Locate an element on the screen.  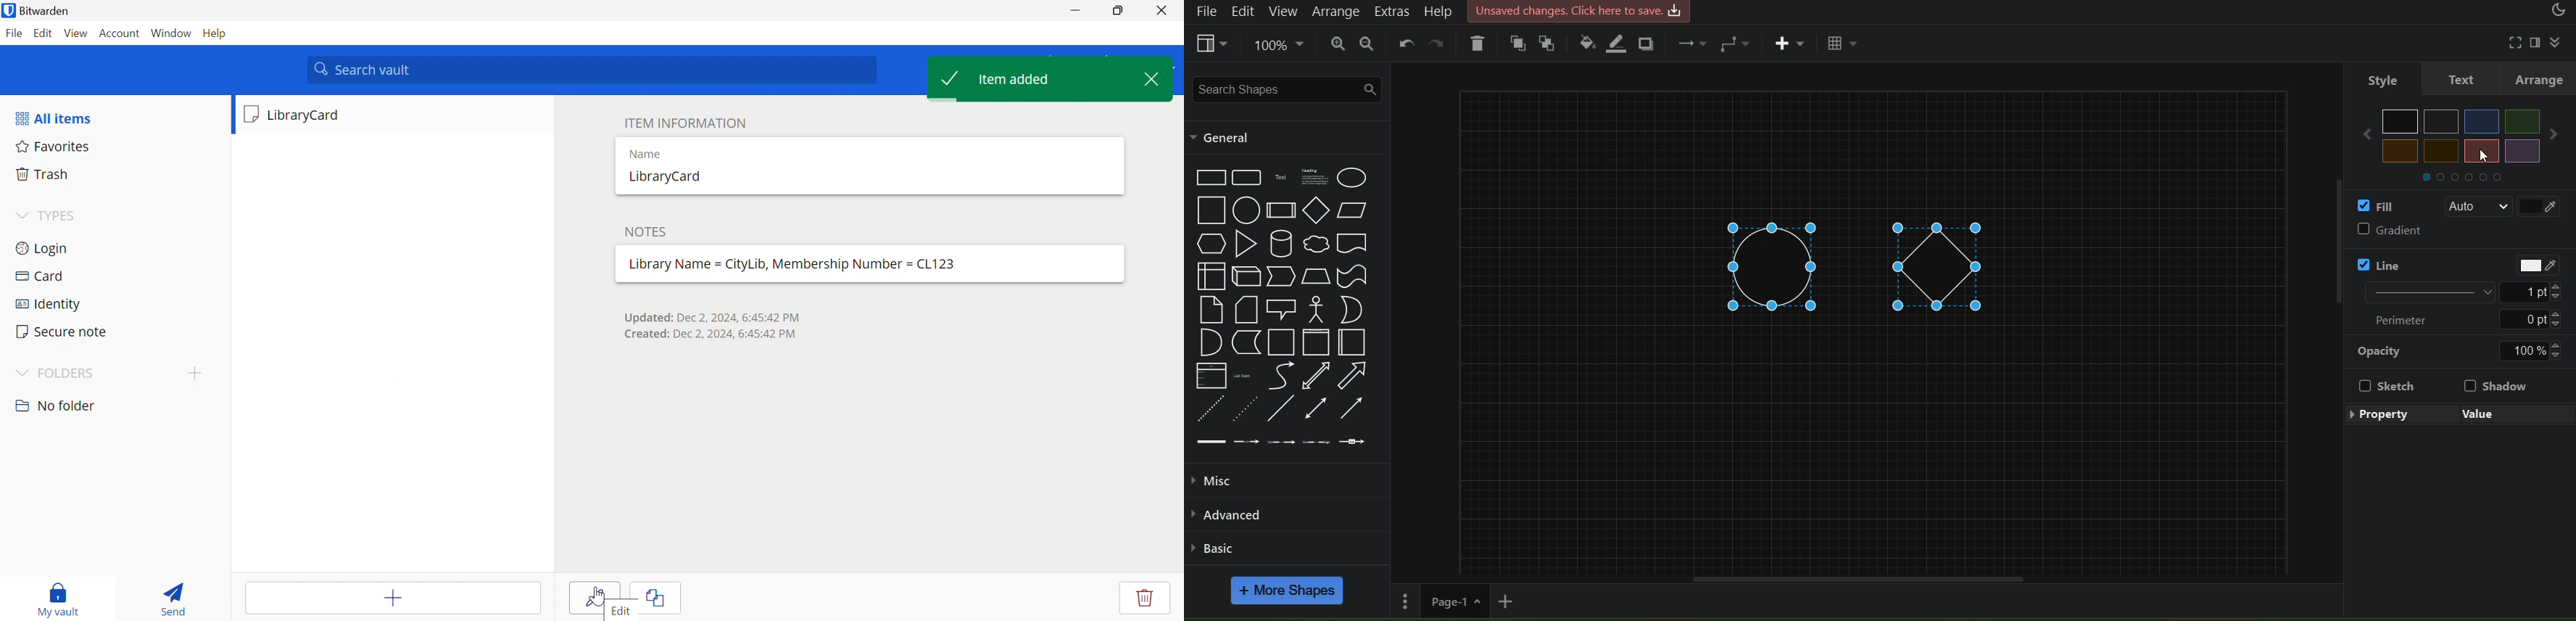
line is located at coordinates (2456, 264).